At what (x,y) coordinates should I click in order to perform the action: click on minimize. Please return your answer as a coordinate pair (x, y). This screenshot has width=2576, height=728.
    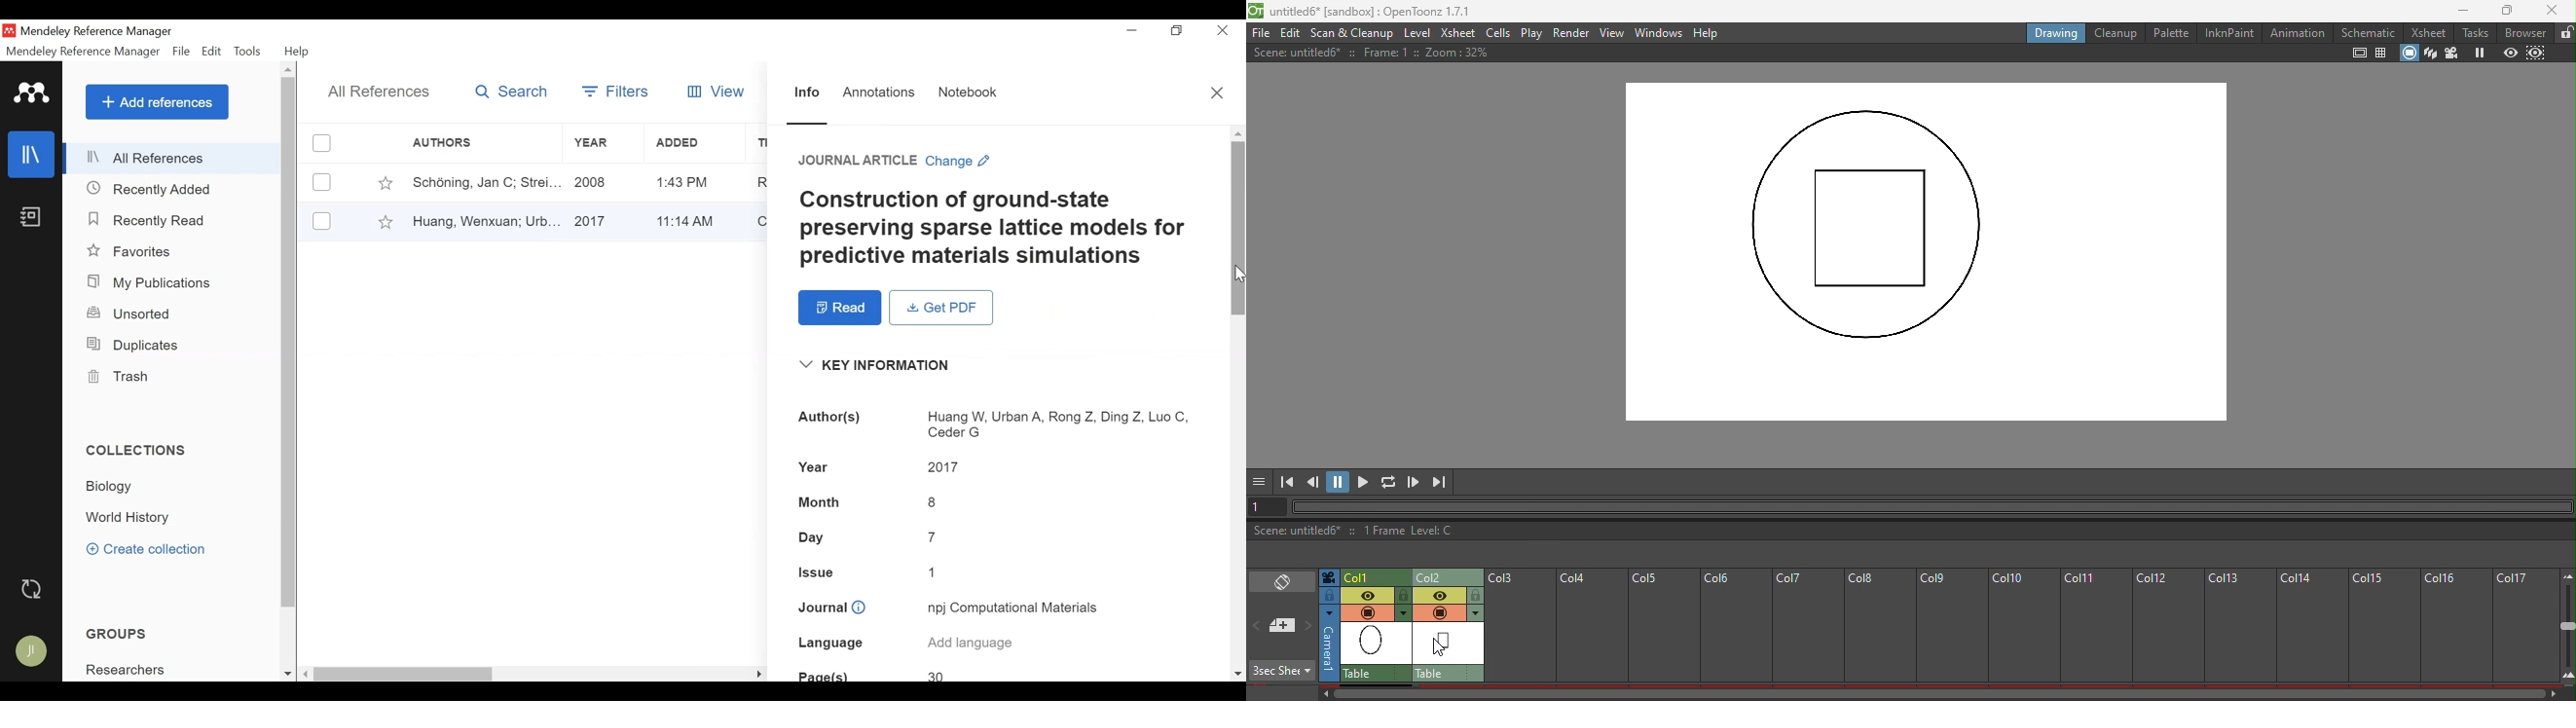
    Looking at the image, I should click on (1133, 31).